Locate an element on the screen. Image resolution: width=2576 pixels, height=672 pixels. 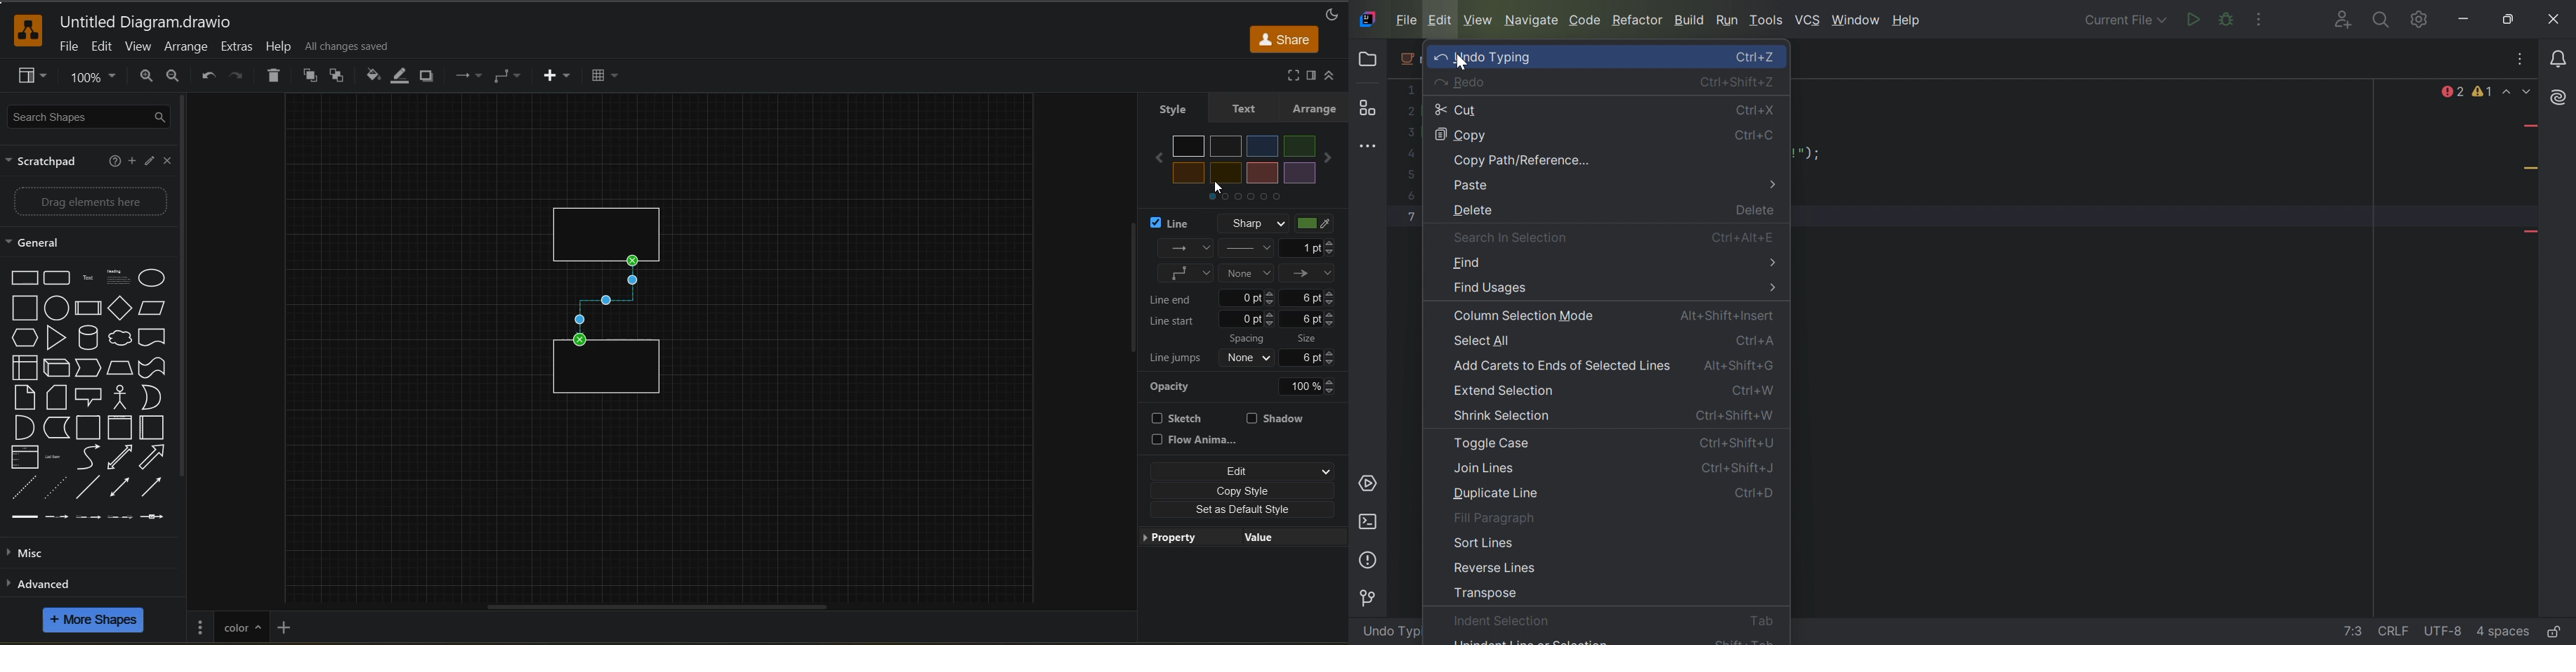
rectangle is located at coordinates (609, 373).